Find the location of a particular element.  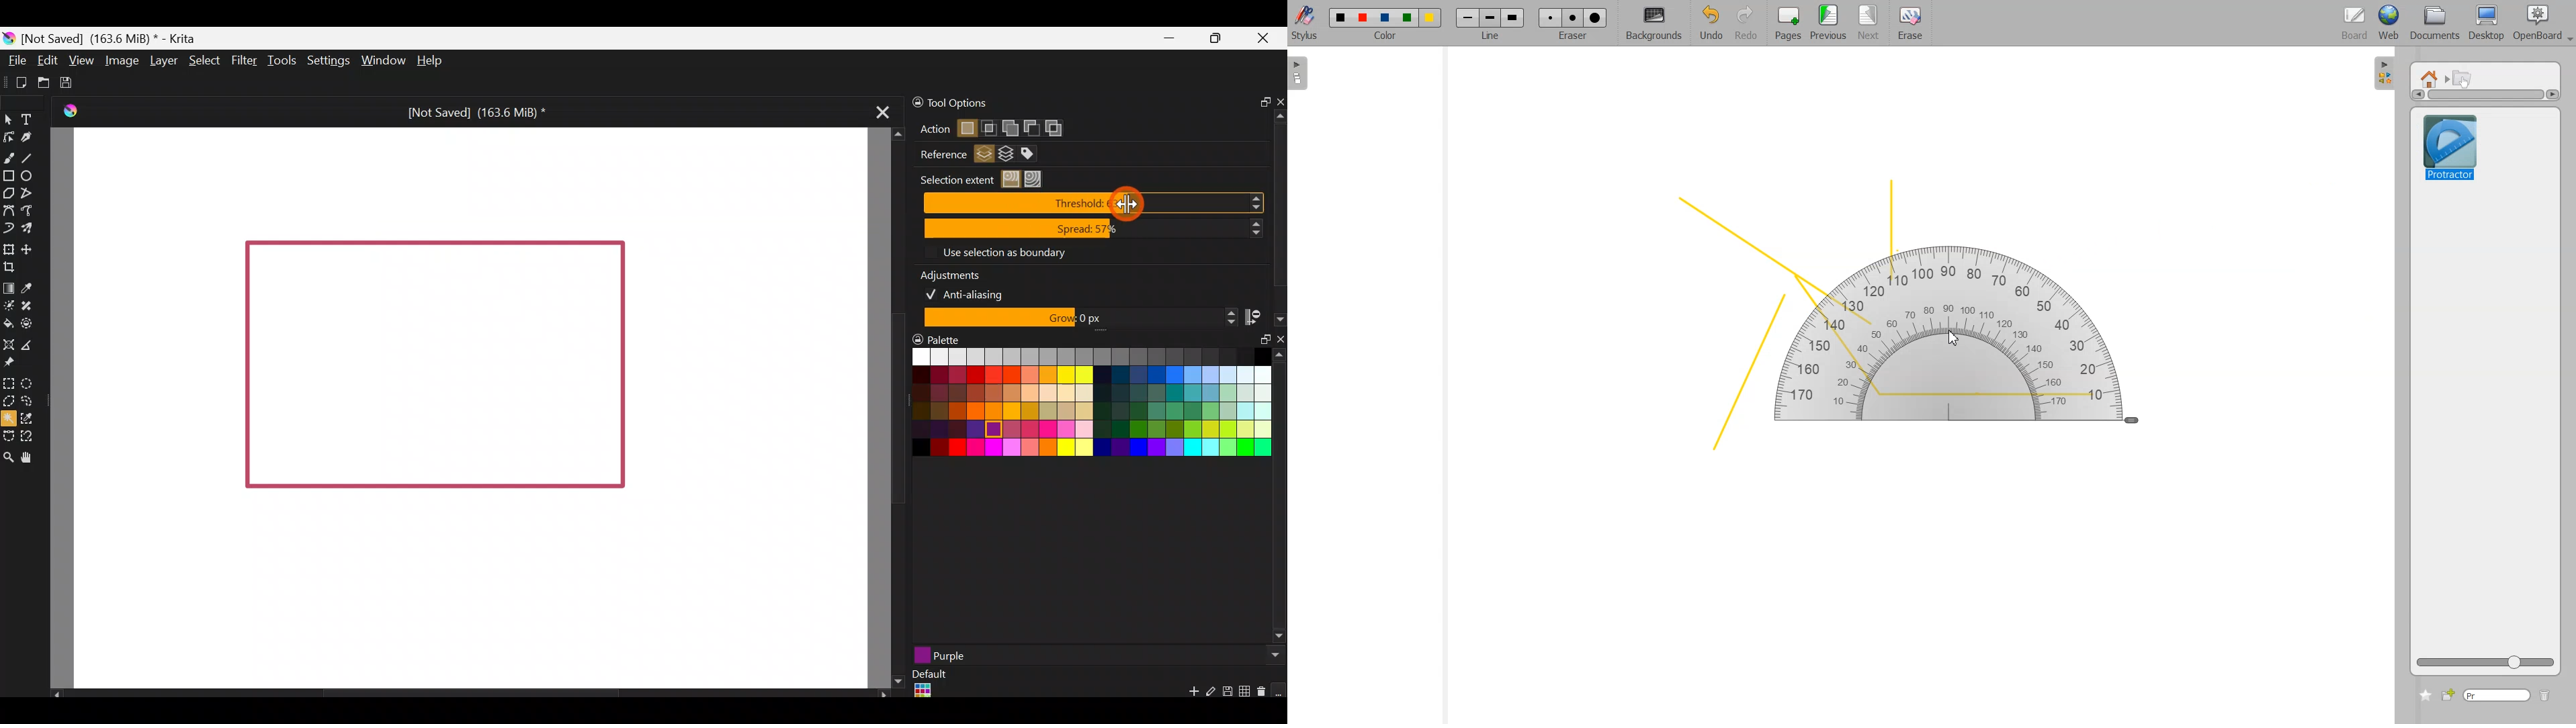

Symmetric difference is located at coordinates (1059, 128).